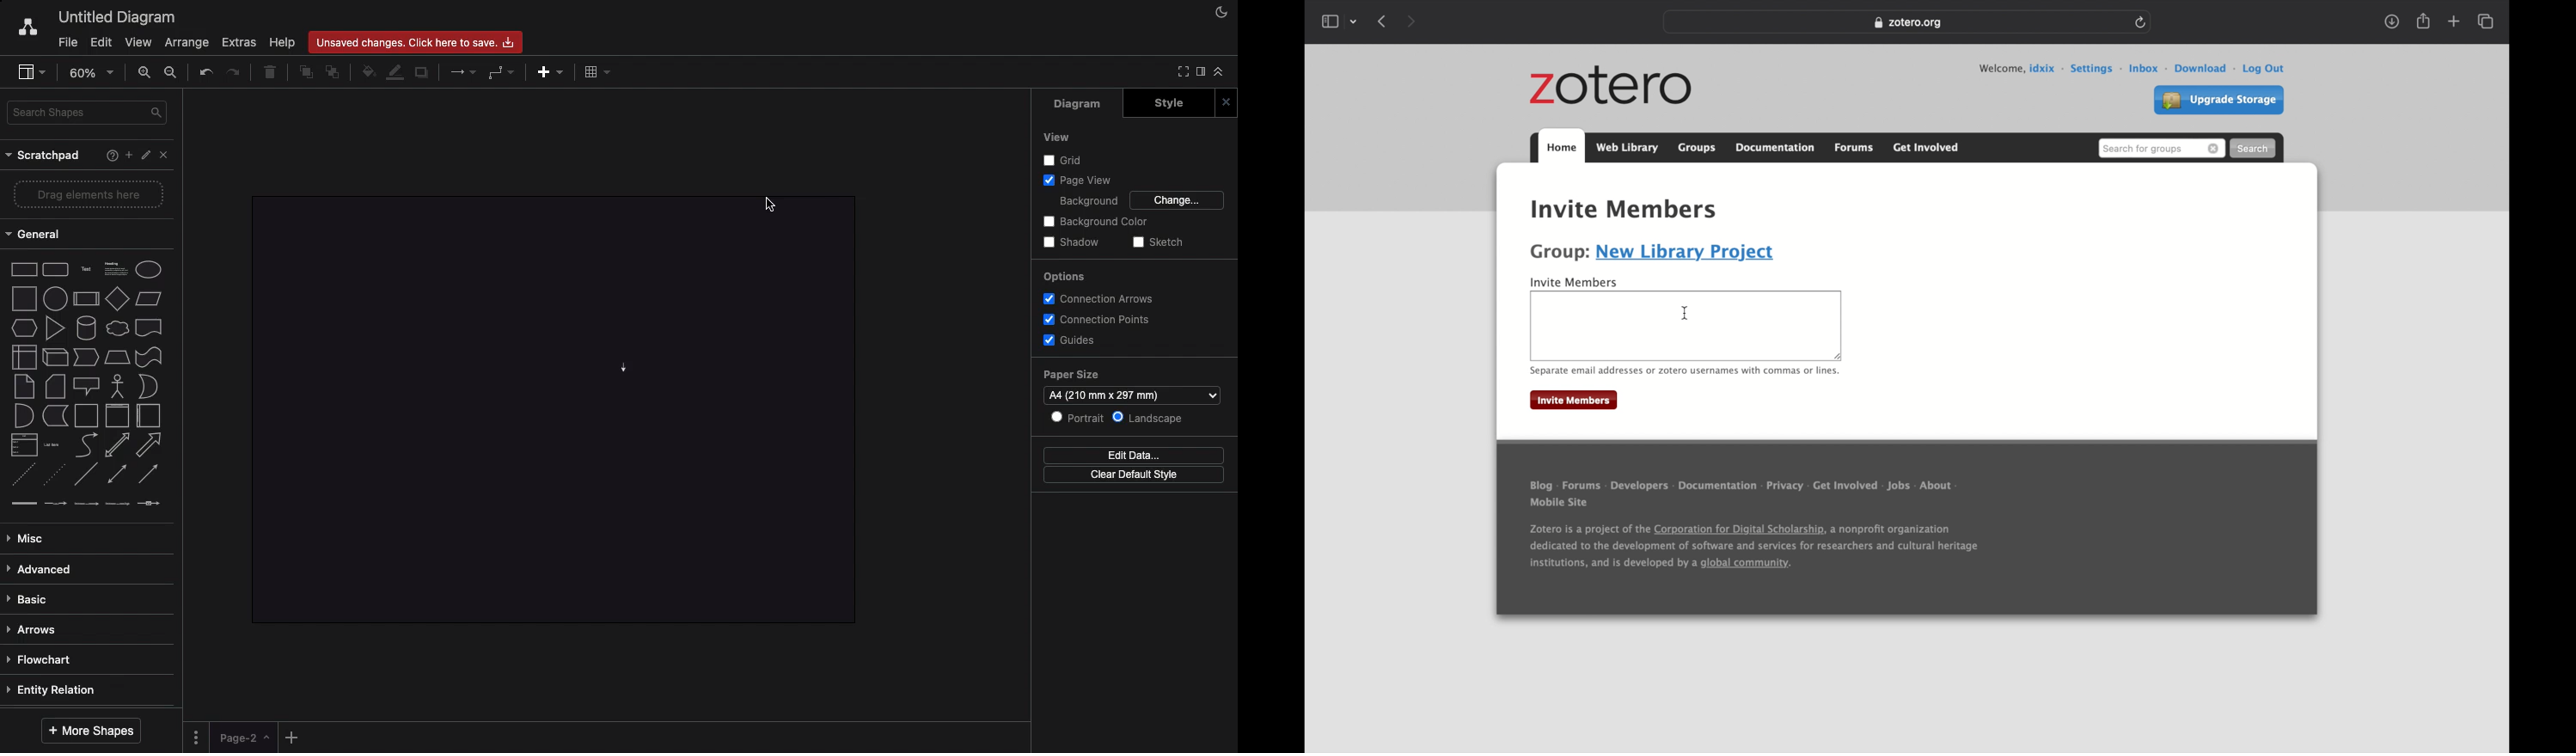  What do you see at coordinates (396, 73) in the screenshot?
I see `Line fill` at bounding box center [396, 73].